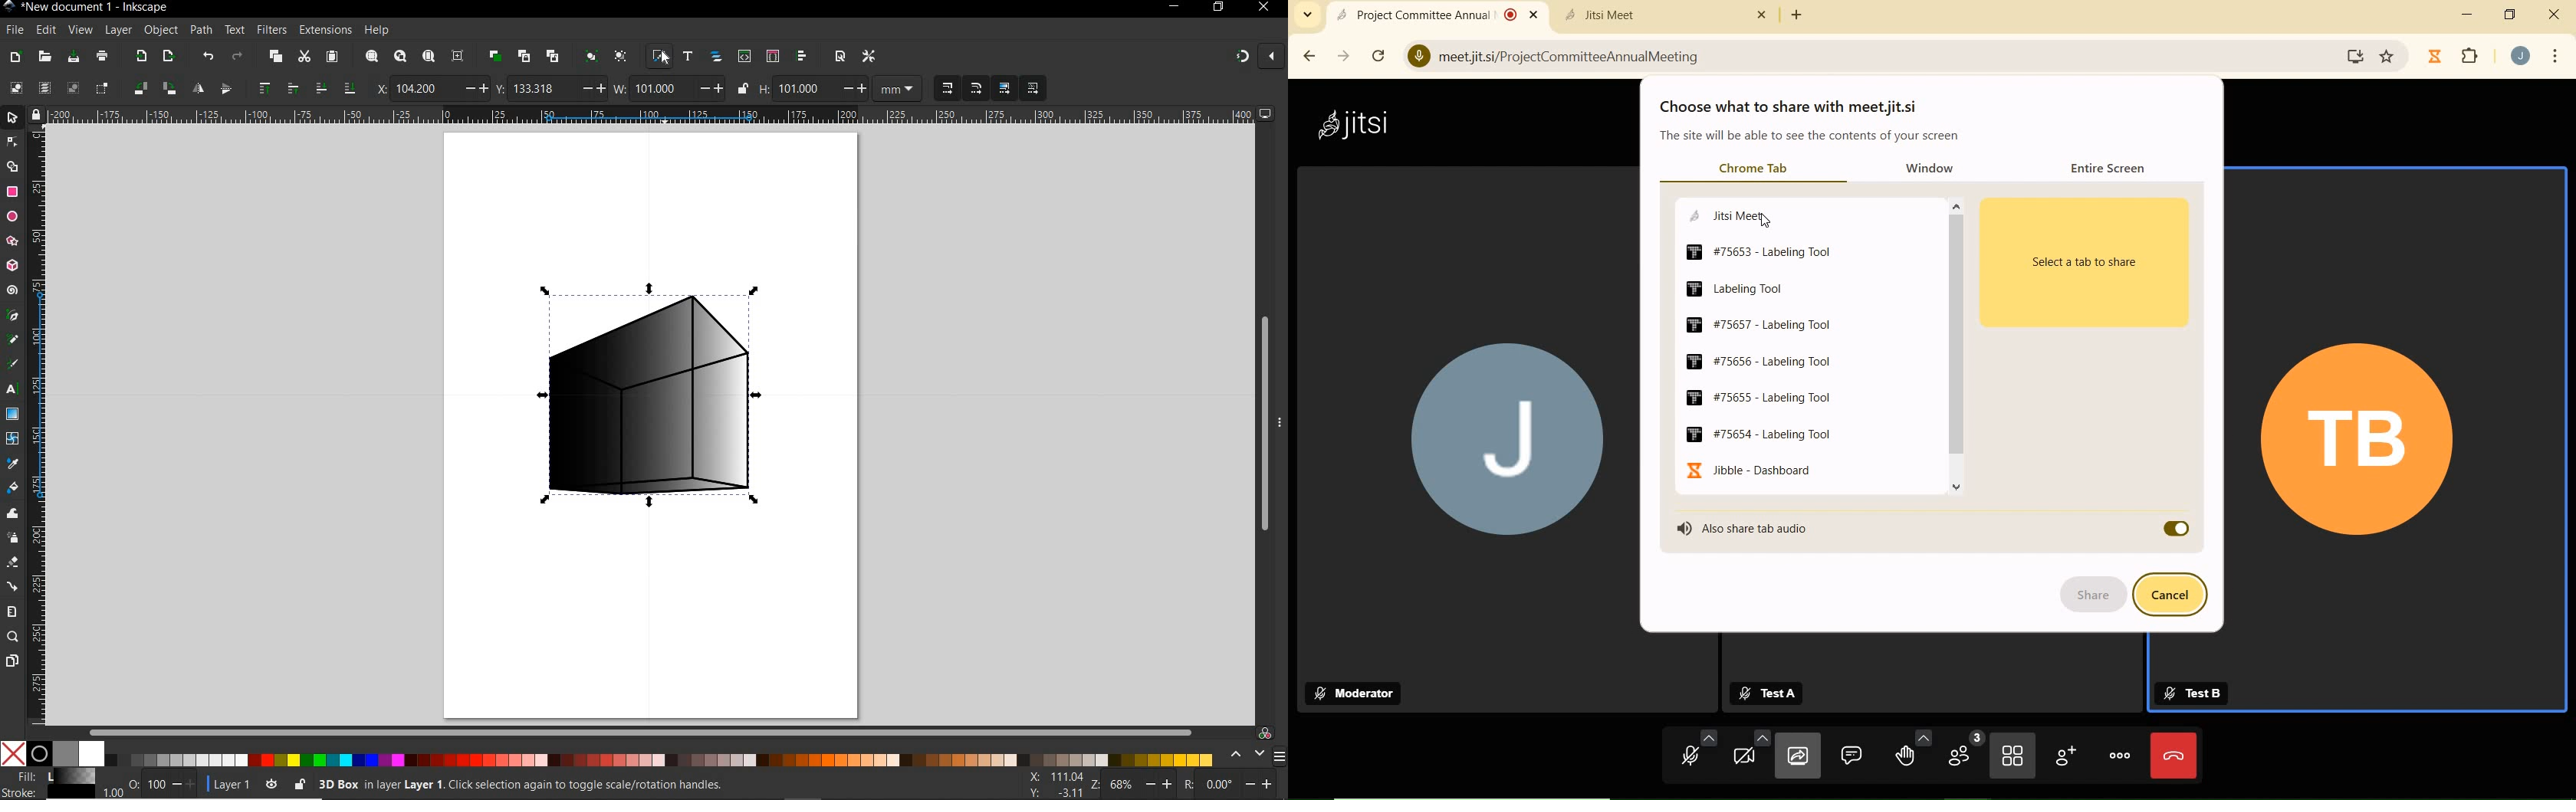  I want to click on OBJECT FLIP, so click(200, 87).